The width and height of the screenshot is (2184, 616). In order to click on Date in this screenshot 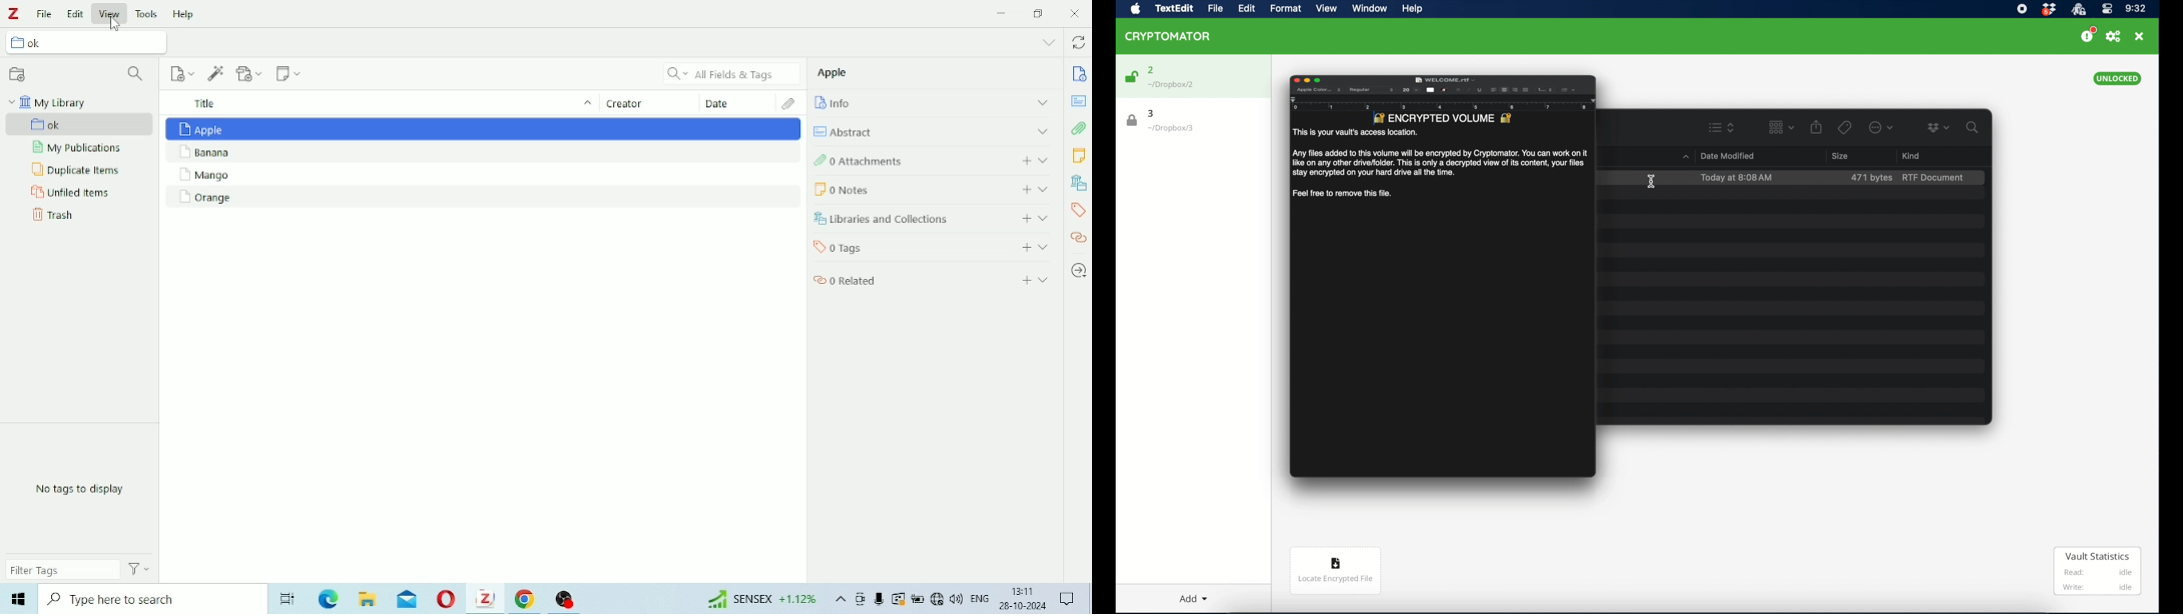, I will do `click(731, 104)`.